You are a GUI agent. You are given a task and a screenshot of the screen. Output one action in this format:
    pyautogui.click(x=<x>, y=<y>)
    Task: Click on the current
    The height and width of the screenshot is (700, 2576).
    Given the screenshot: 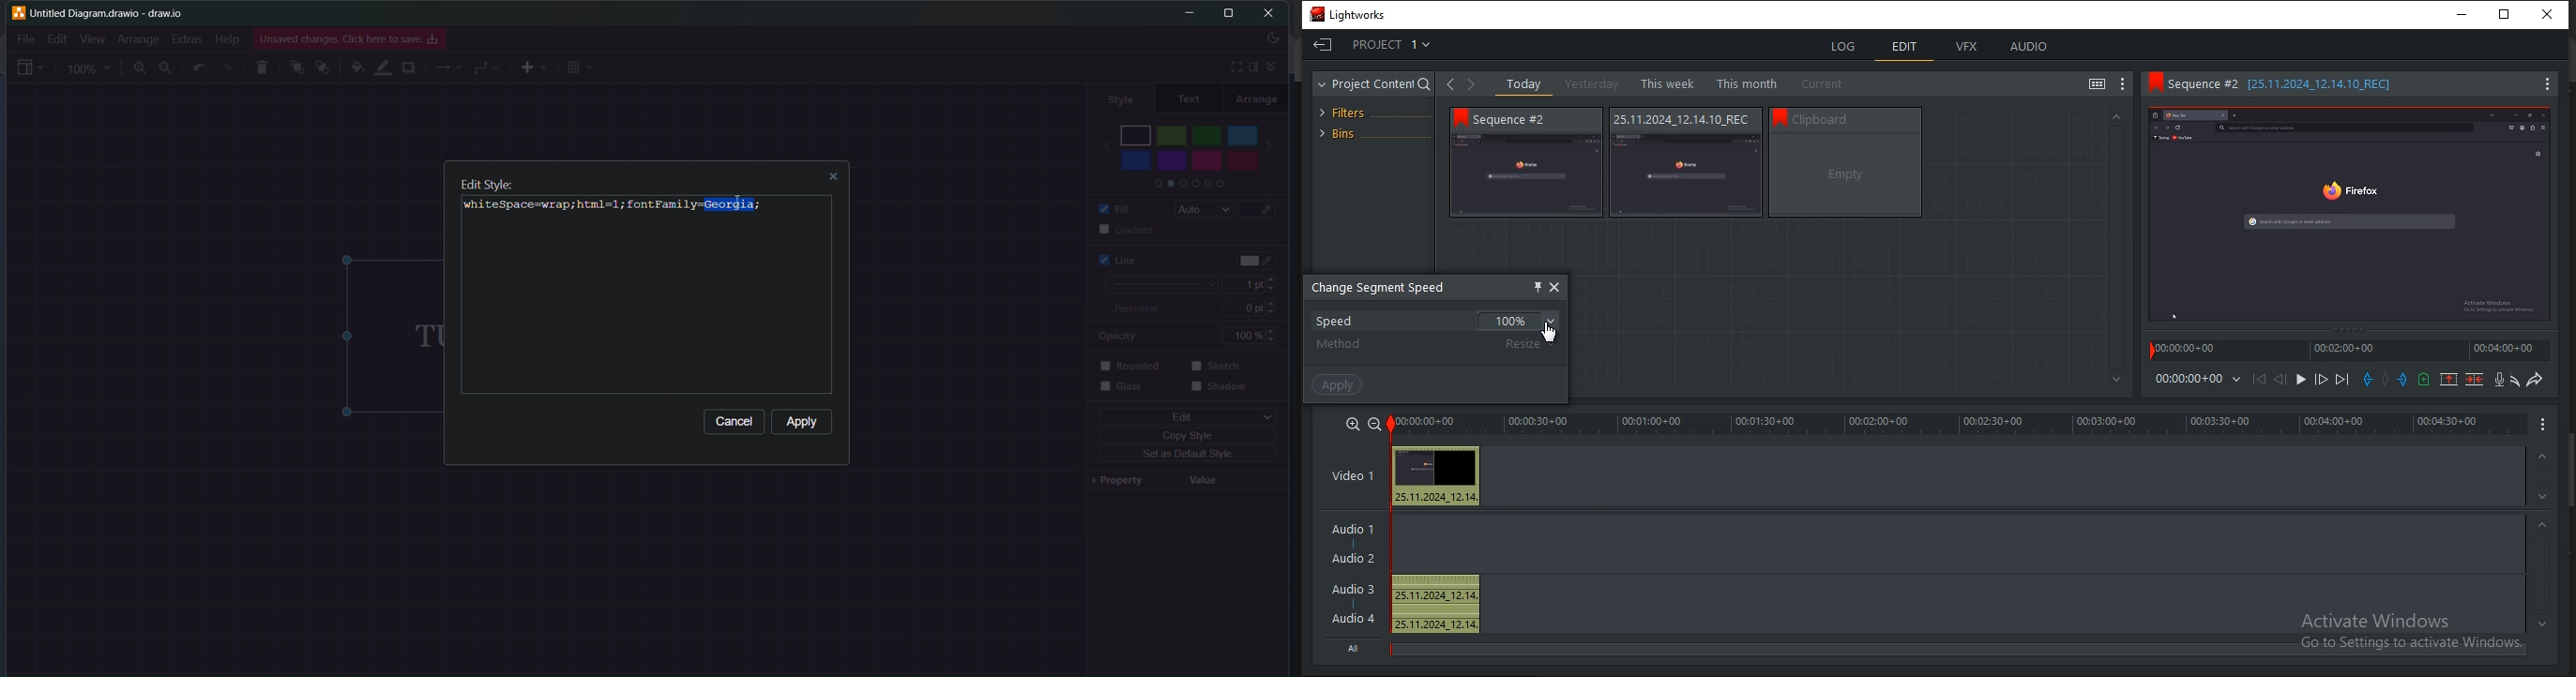 What is the action you would take?
    pyautogui.click(x=1826, y=84)
    